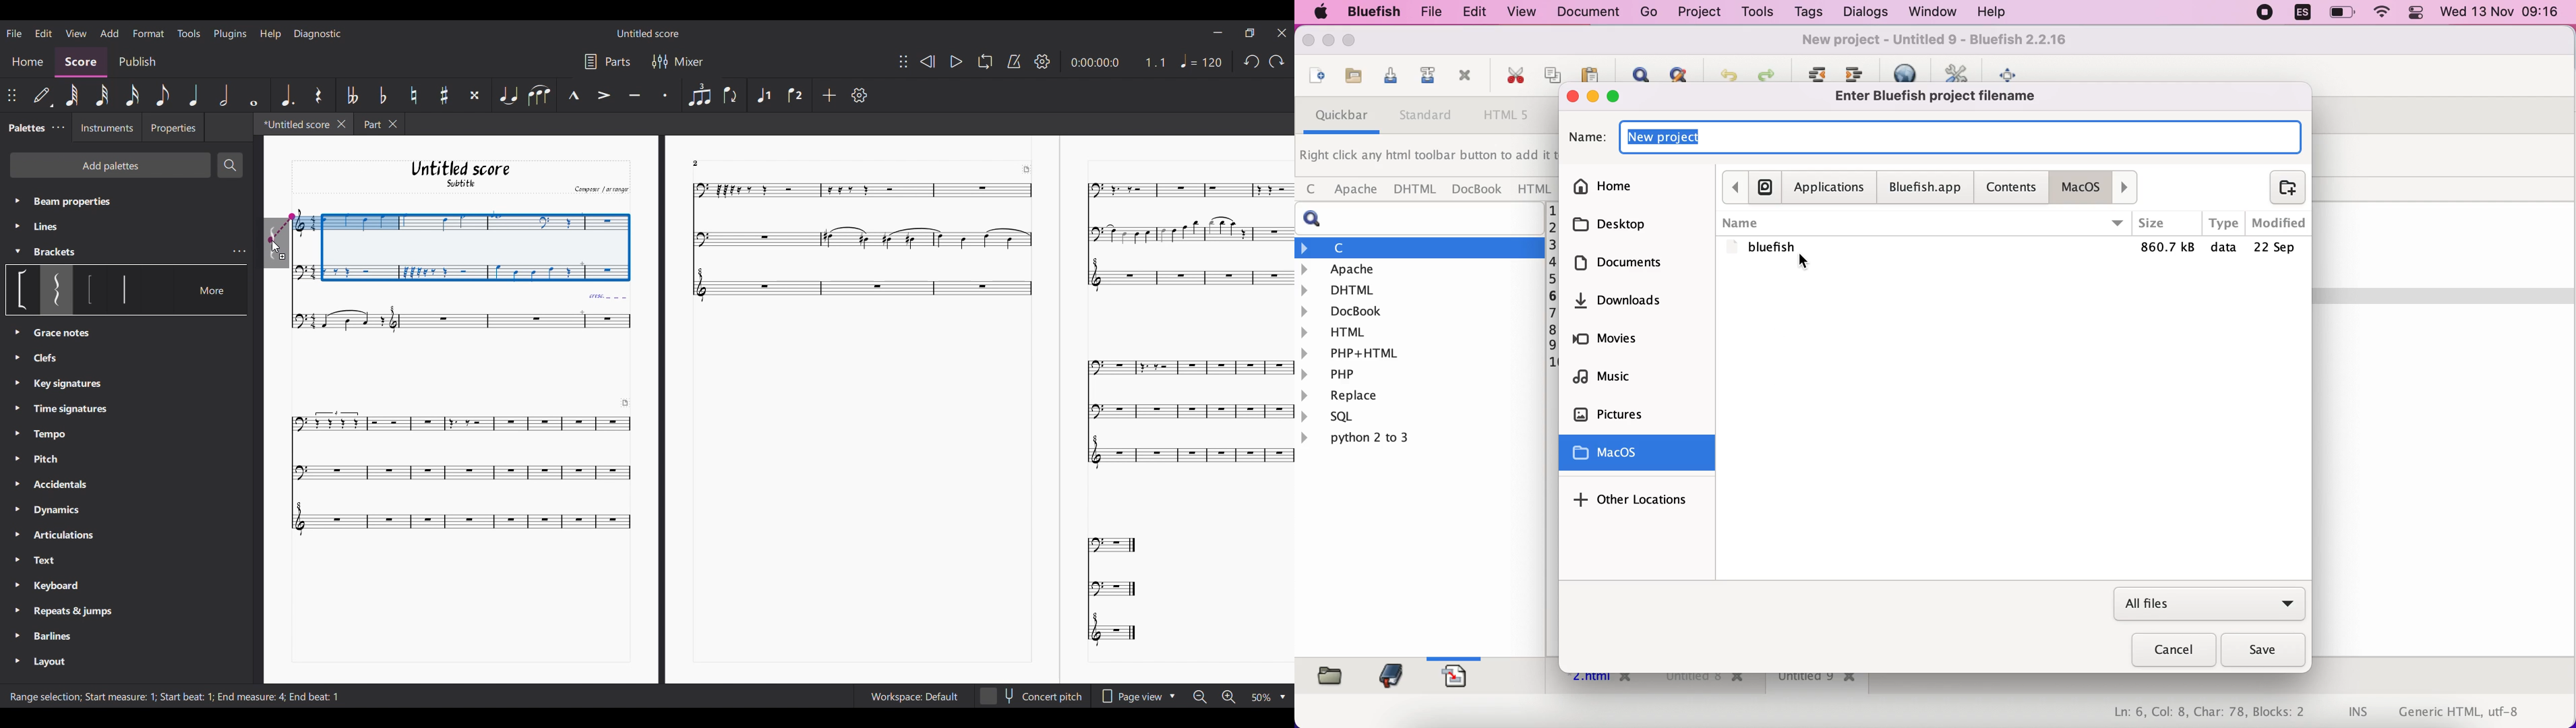  I want to click on , so click(18, 410).